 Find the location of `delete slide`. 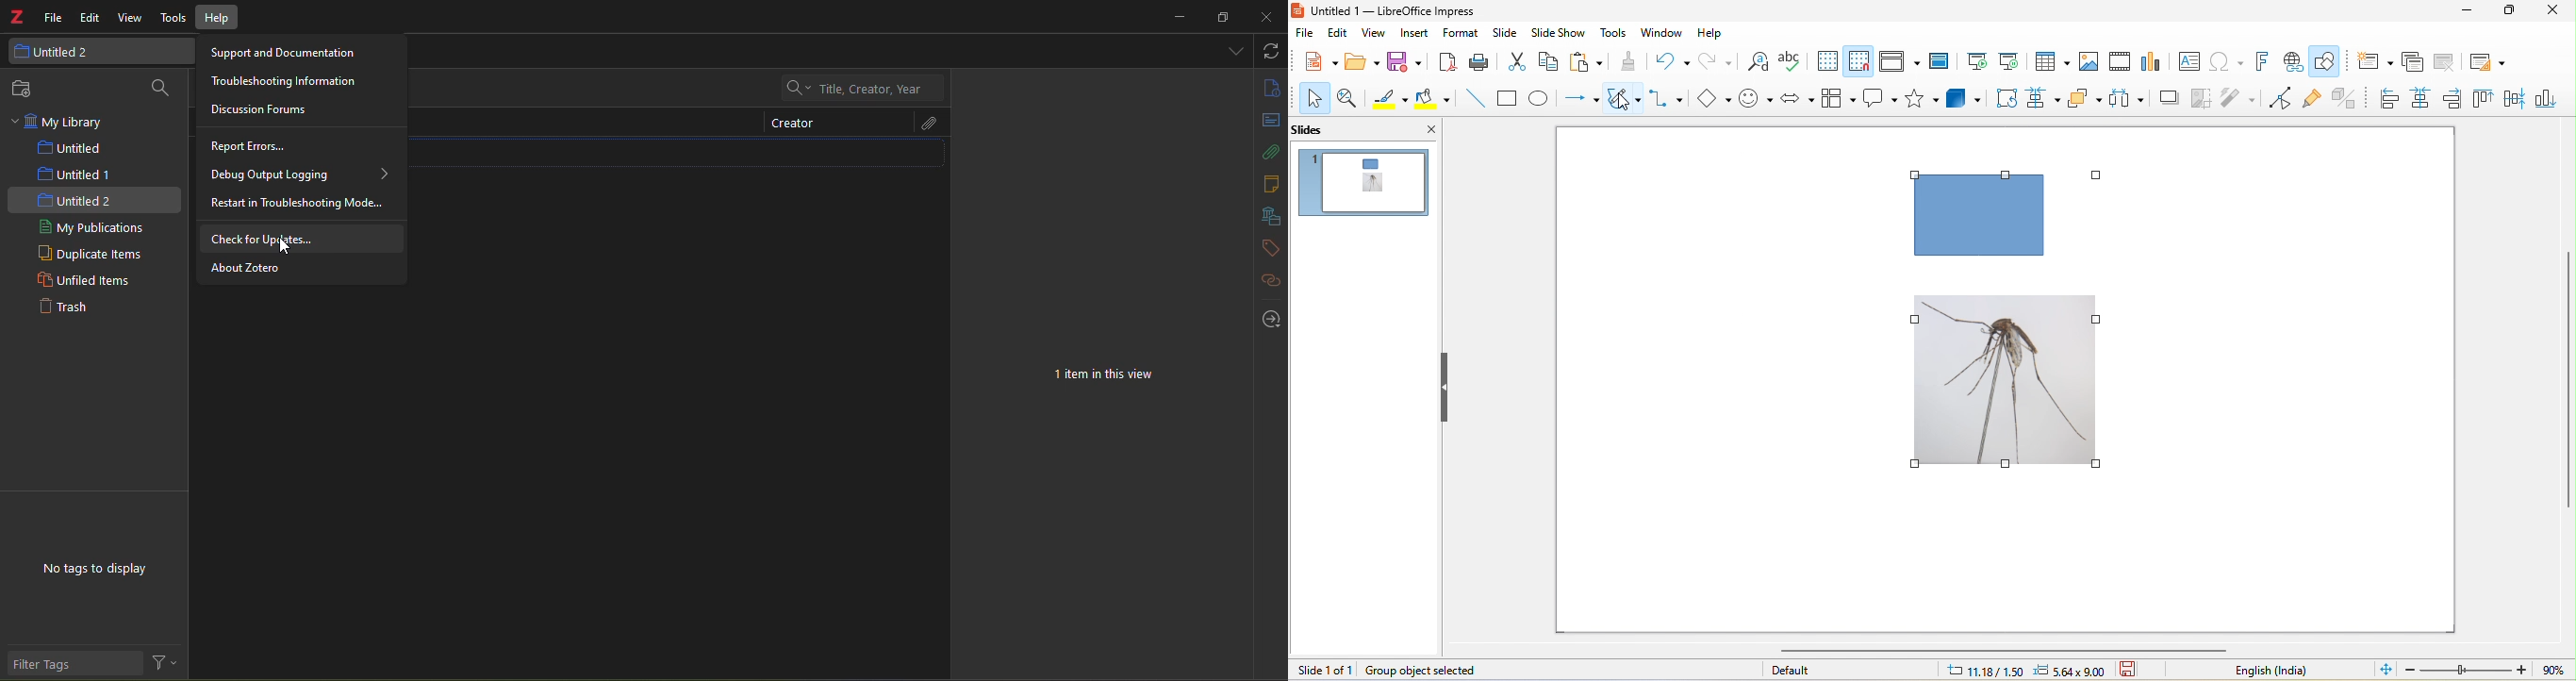

delete slide is located at coordinates (2448, 62).